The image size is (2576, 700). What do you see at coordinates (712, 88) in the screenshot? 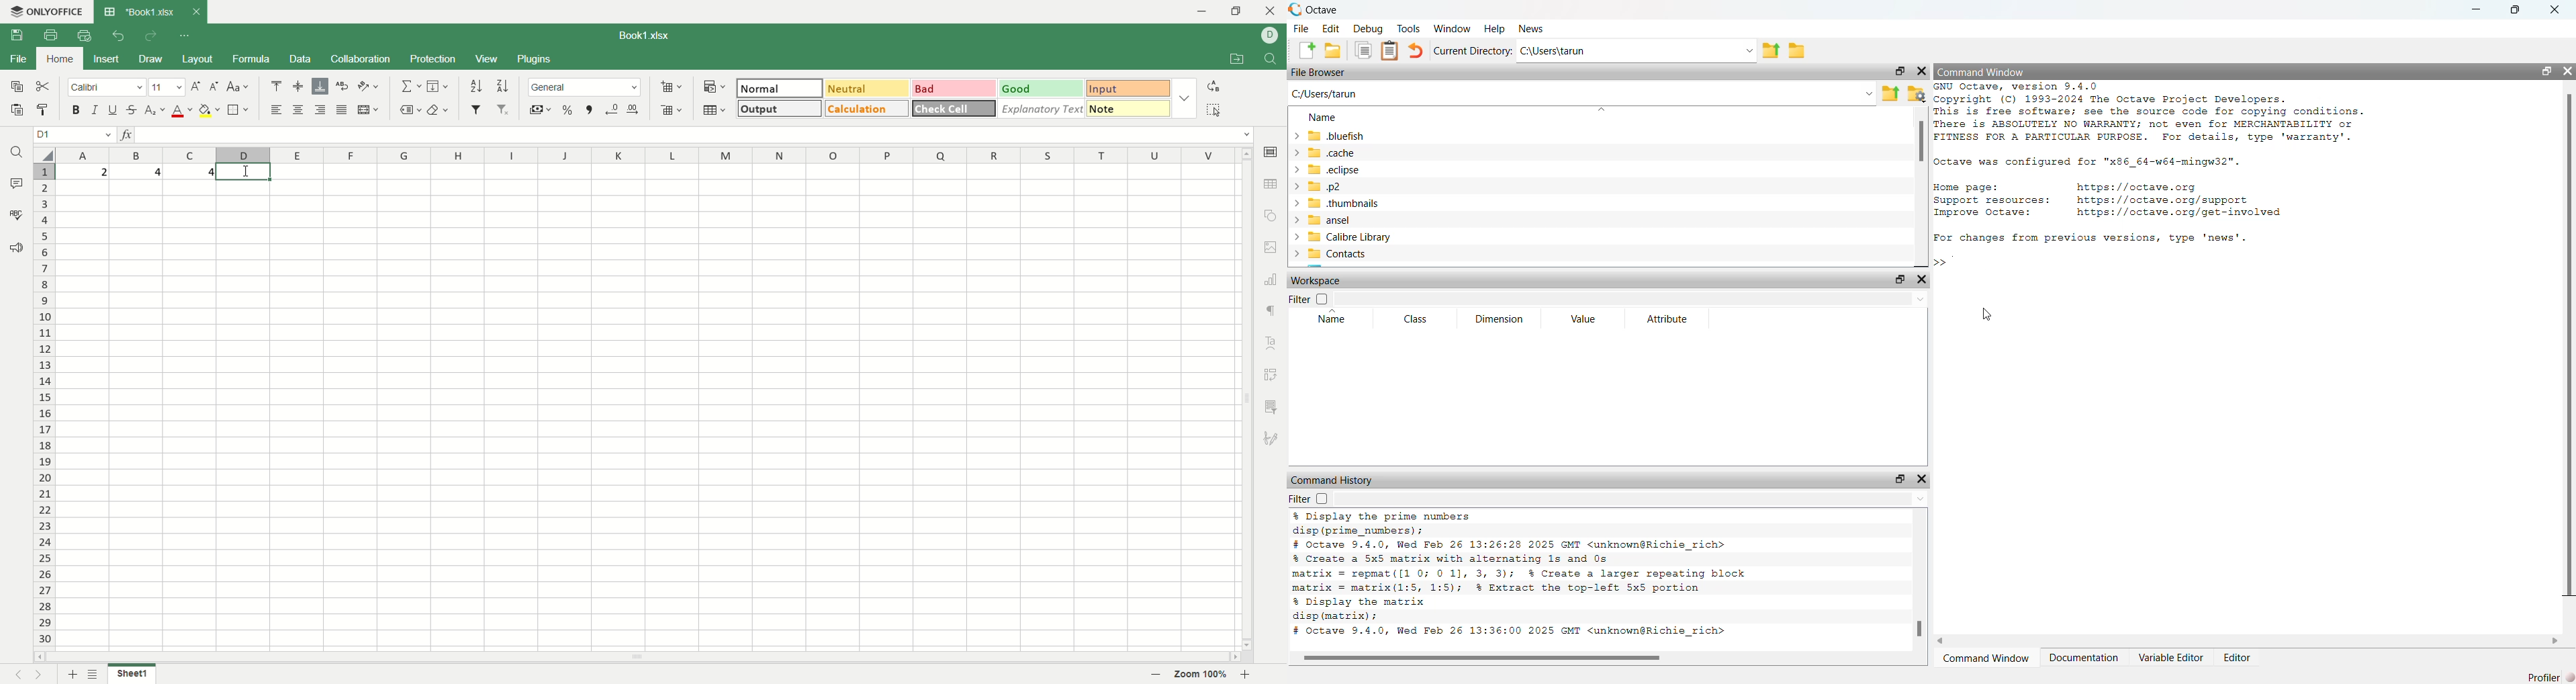
I see `conditional formatting` at bounding box center [712, 88].